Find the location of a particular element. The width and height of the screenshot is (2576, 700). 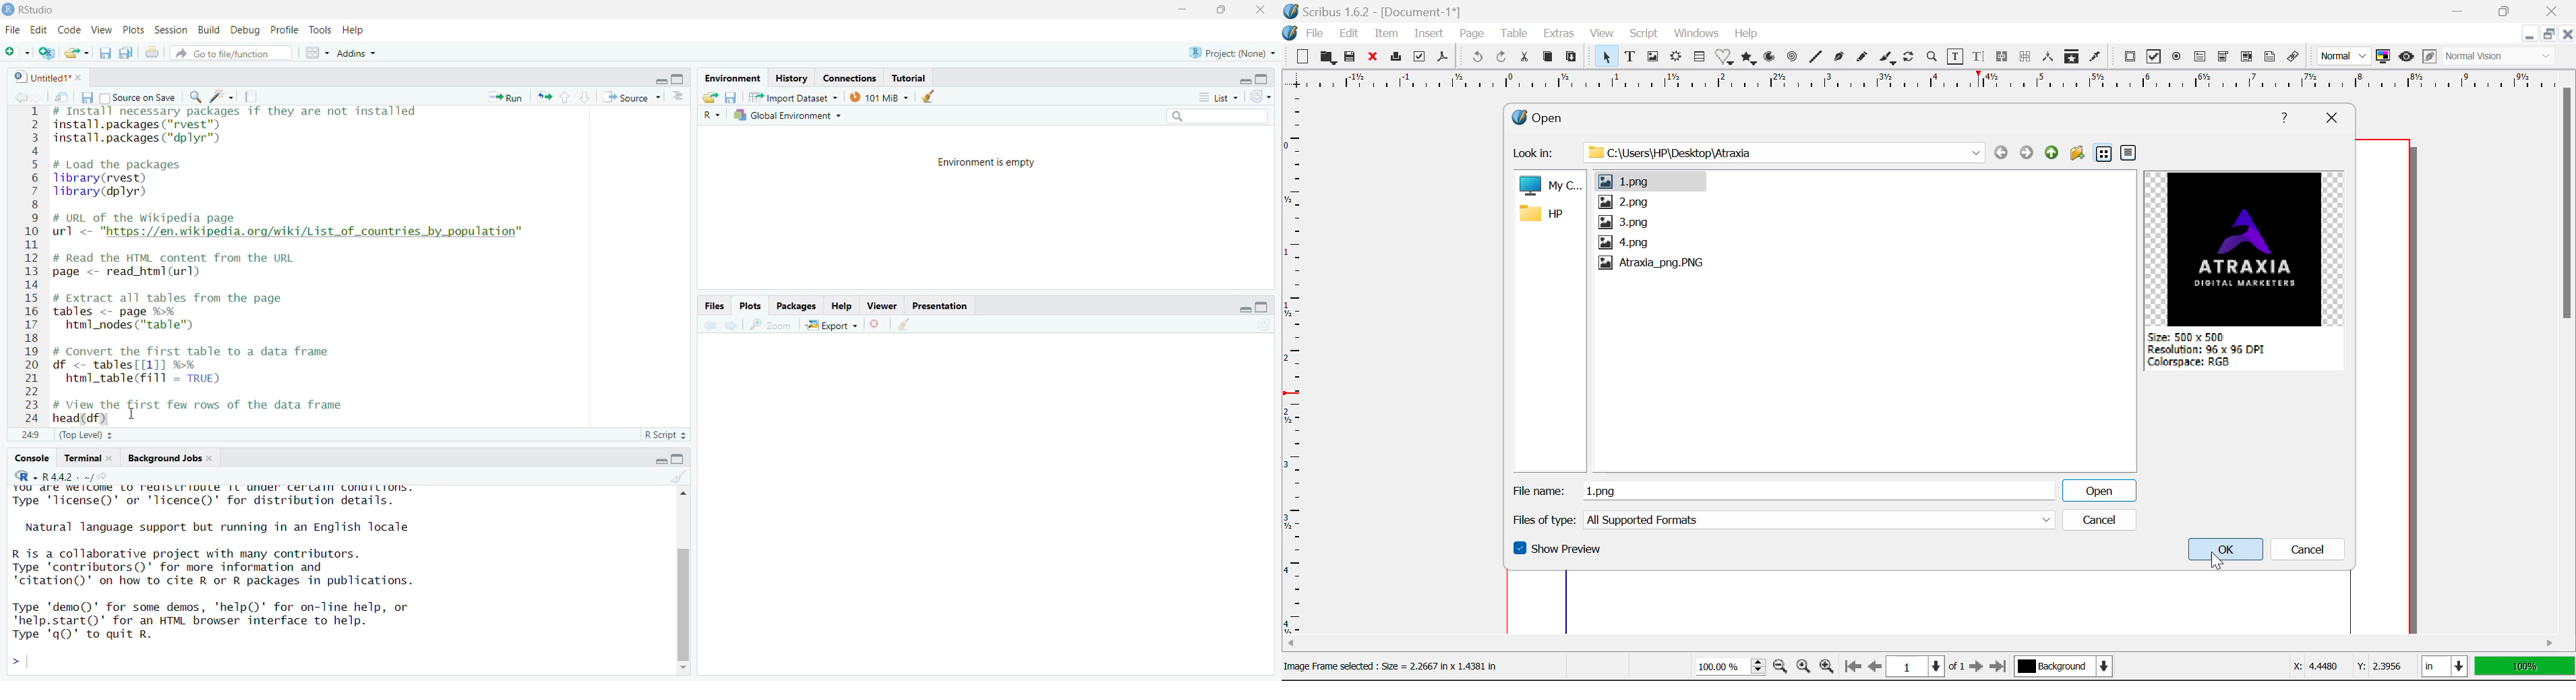

scroll up is located at coordinates (682, 493).